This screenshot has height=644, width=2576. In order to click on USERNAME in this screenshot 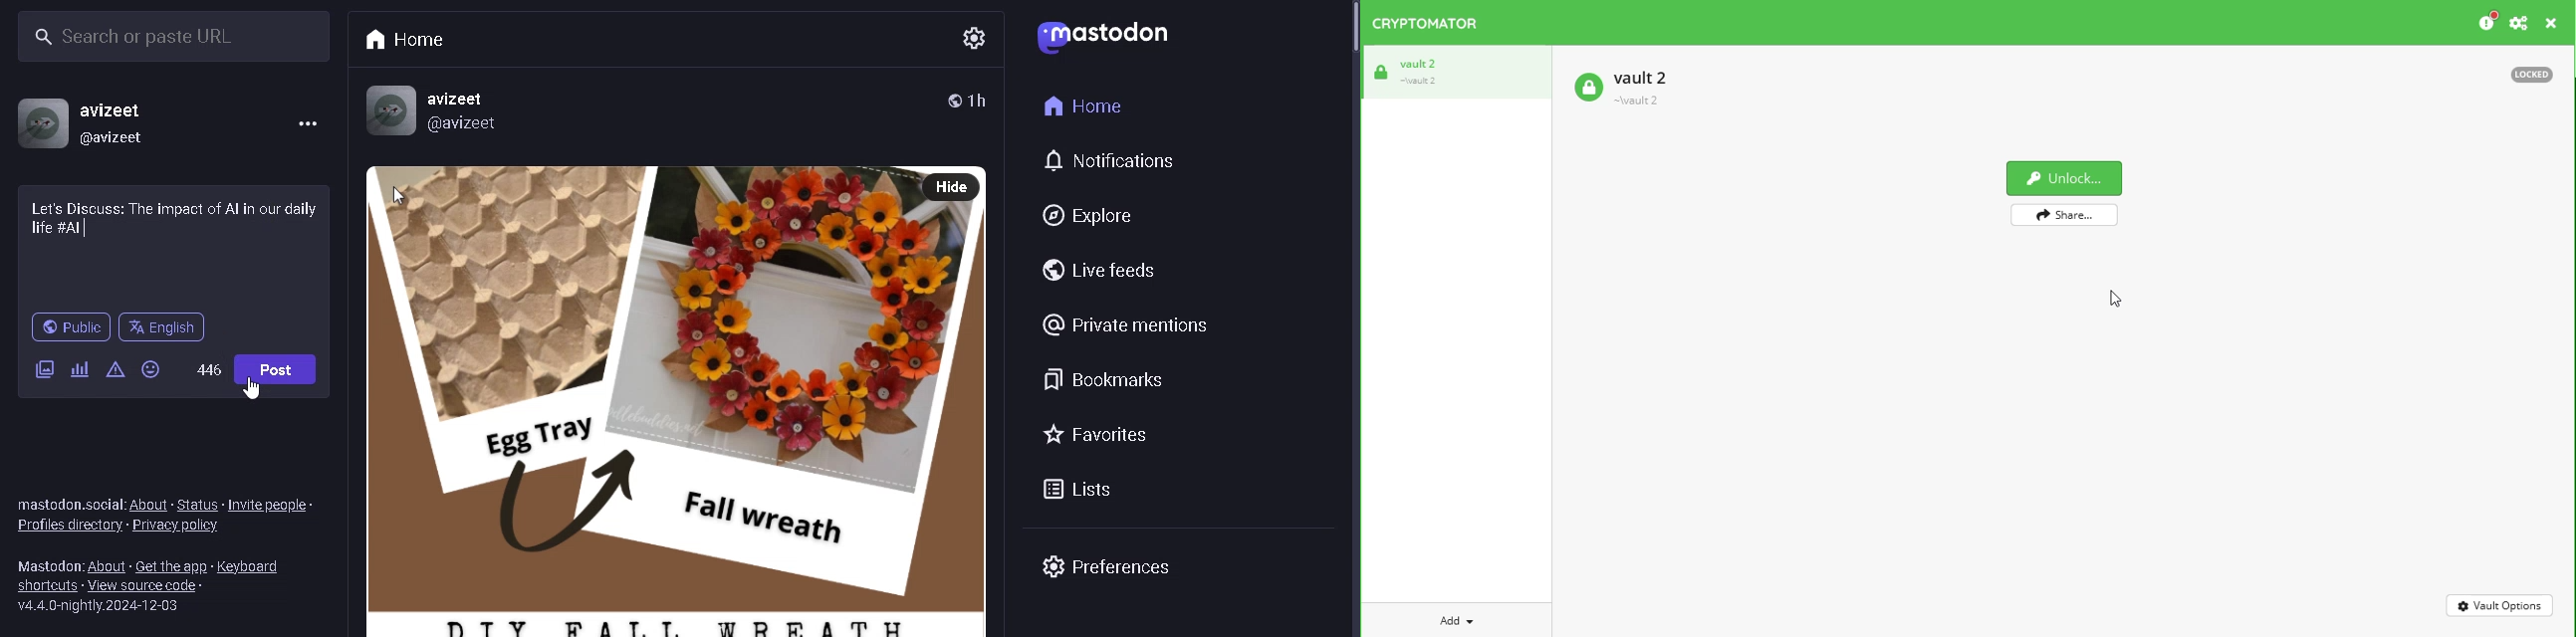, I will do `click(127, 105)`.